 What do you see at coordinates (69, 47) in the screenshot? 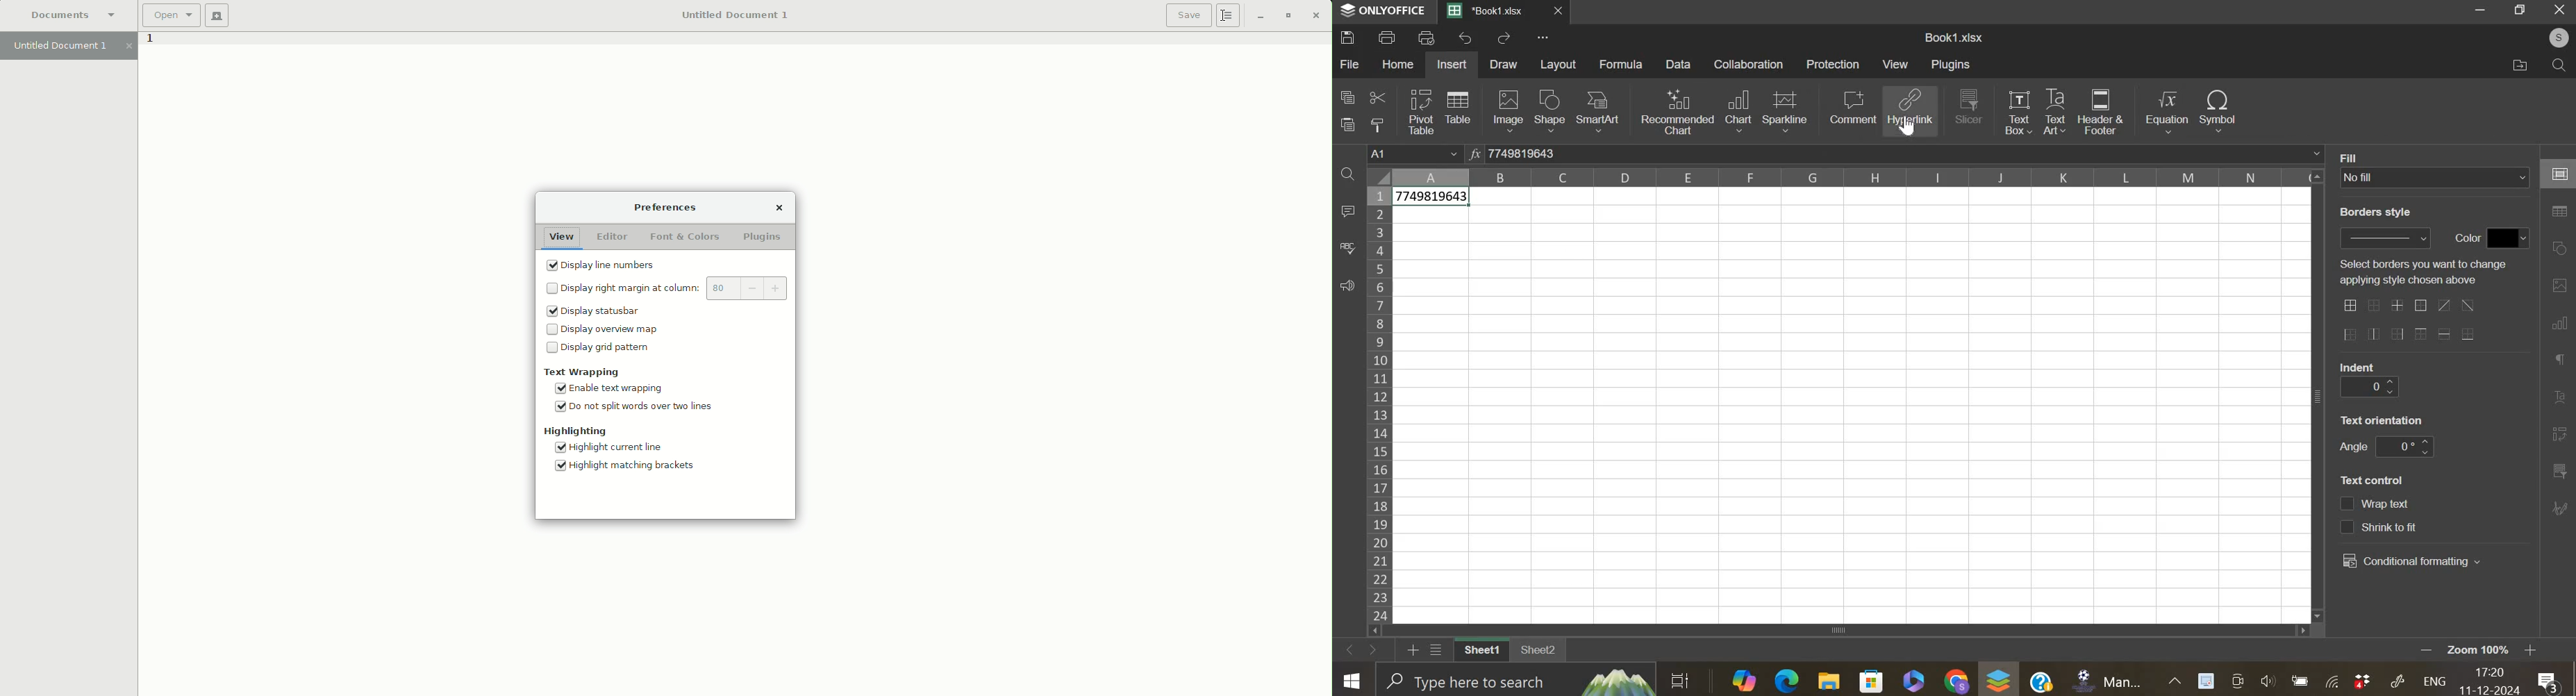
I see `Untitled document 1` at bounding box center [69, 47].